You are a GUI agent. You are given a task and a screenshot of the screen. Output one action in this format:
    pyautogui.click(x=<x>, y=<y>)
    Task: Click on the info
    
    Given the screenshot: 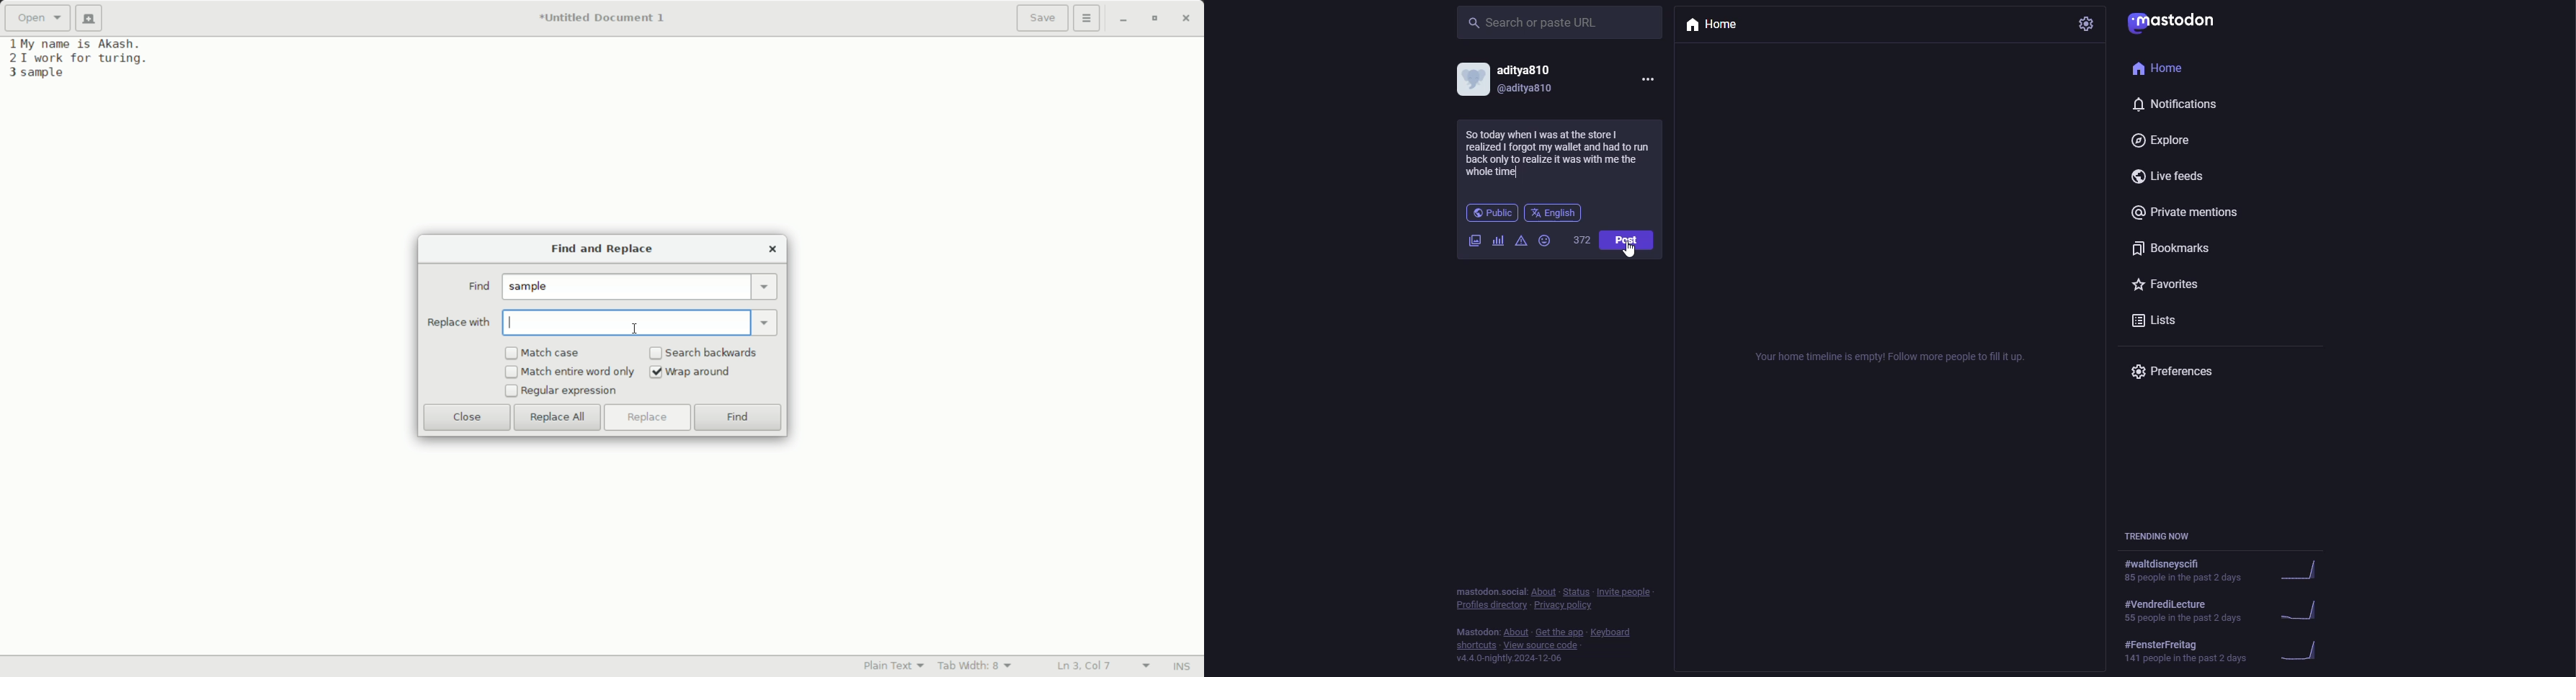 What is the action you would take?
    pyautogui.click(x=1546, y=626)
    